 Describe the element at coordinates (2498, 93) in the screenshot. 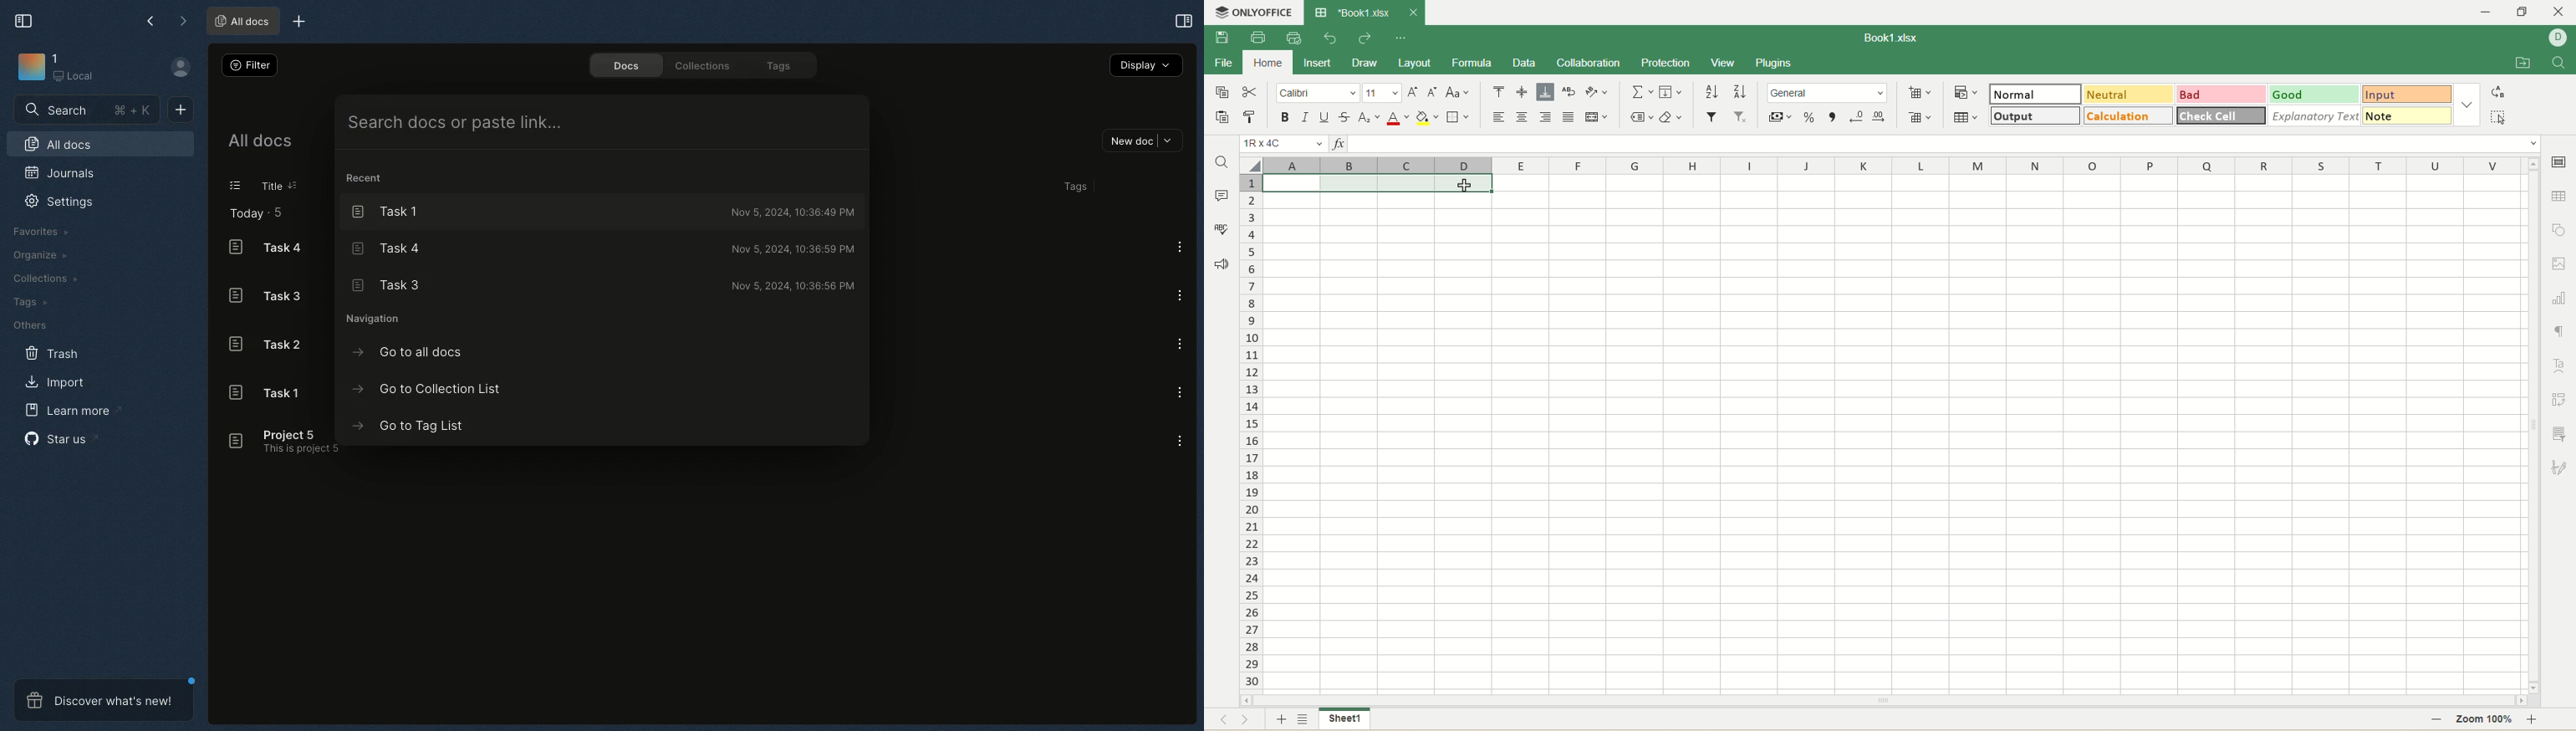

I see `replace` at that location.